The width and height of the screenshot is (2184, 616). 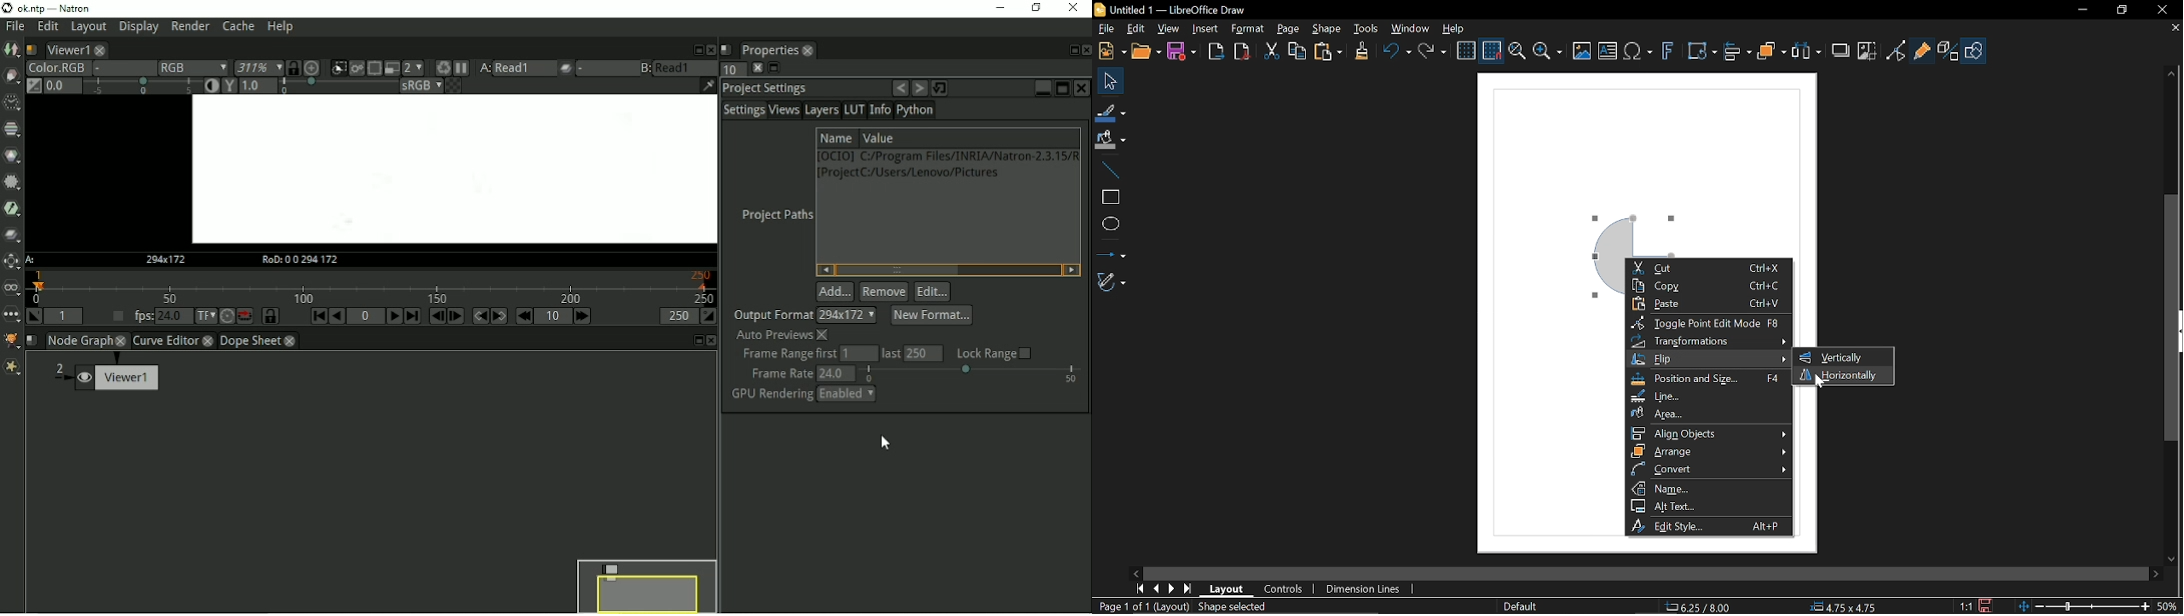 What do you see at coordinates (1702, 607) in the screenshot?
I see `6.25/8.00(cursor position)` at bounding box center [1702, 607].